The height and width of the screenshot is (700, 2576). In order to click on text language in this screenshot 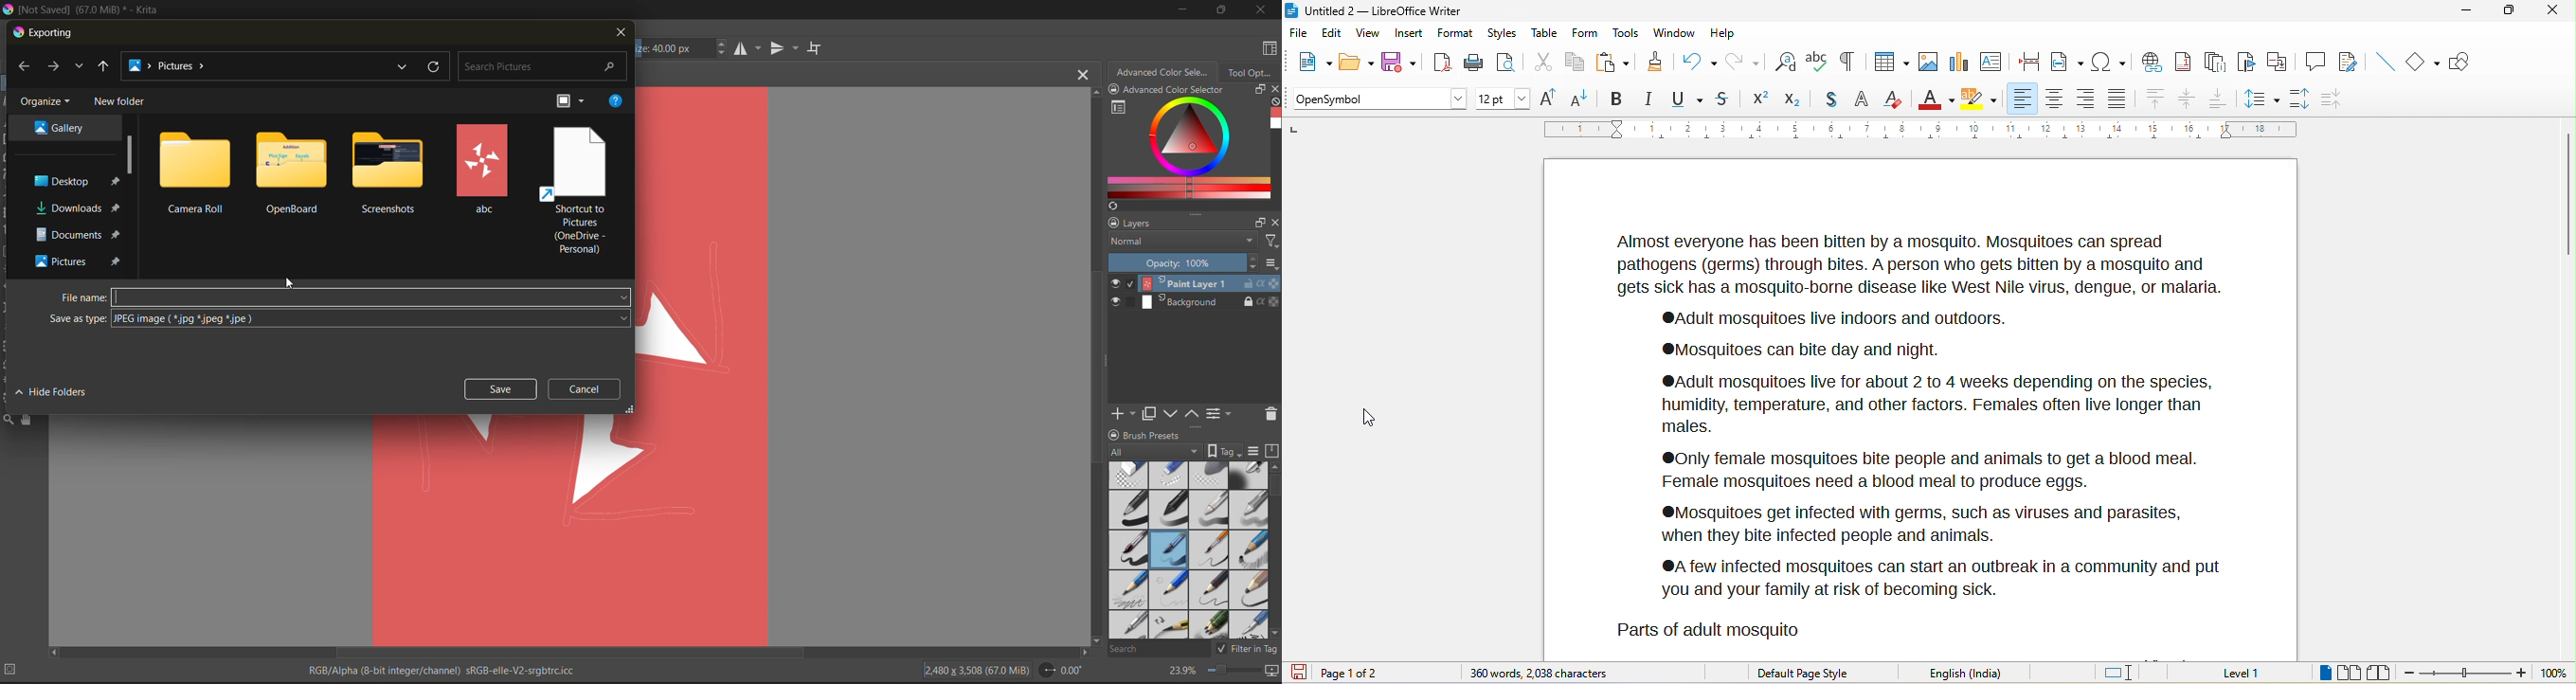, I will do `click(1973, 674)`.